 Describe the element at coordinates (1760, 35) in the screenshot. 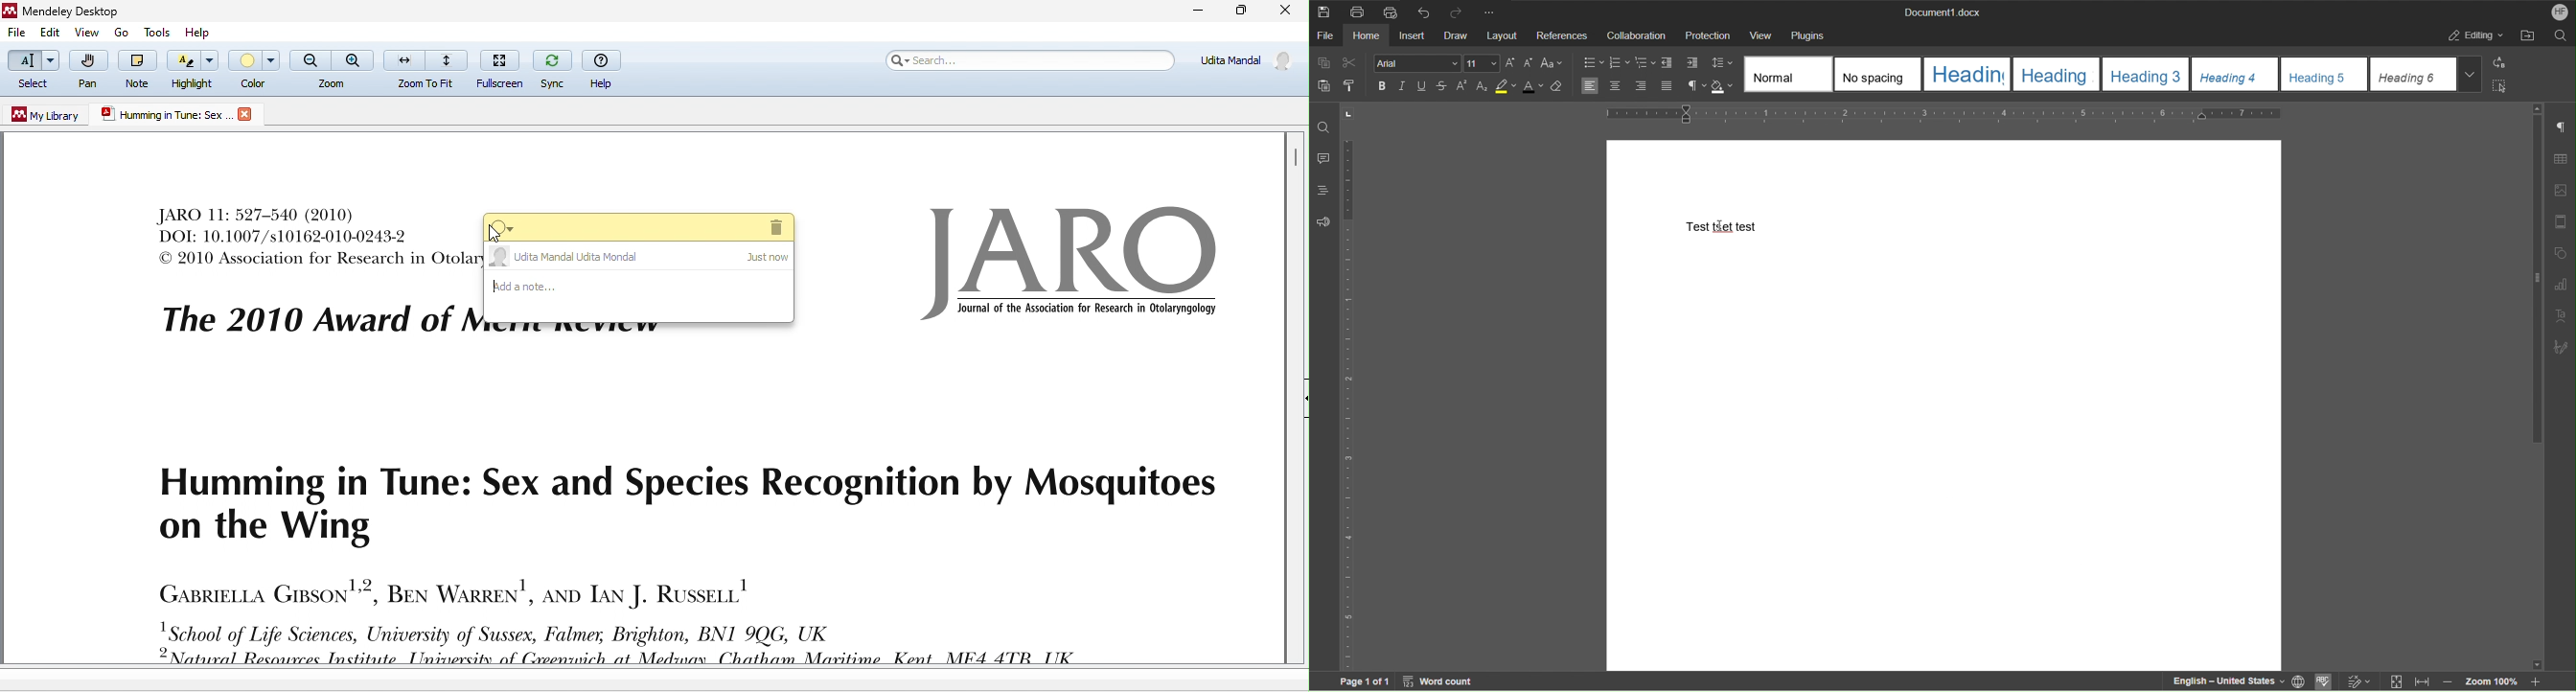

I see `View` at that location.